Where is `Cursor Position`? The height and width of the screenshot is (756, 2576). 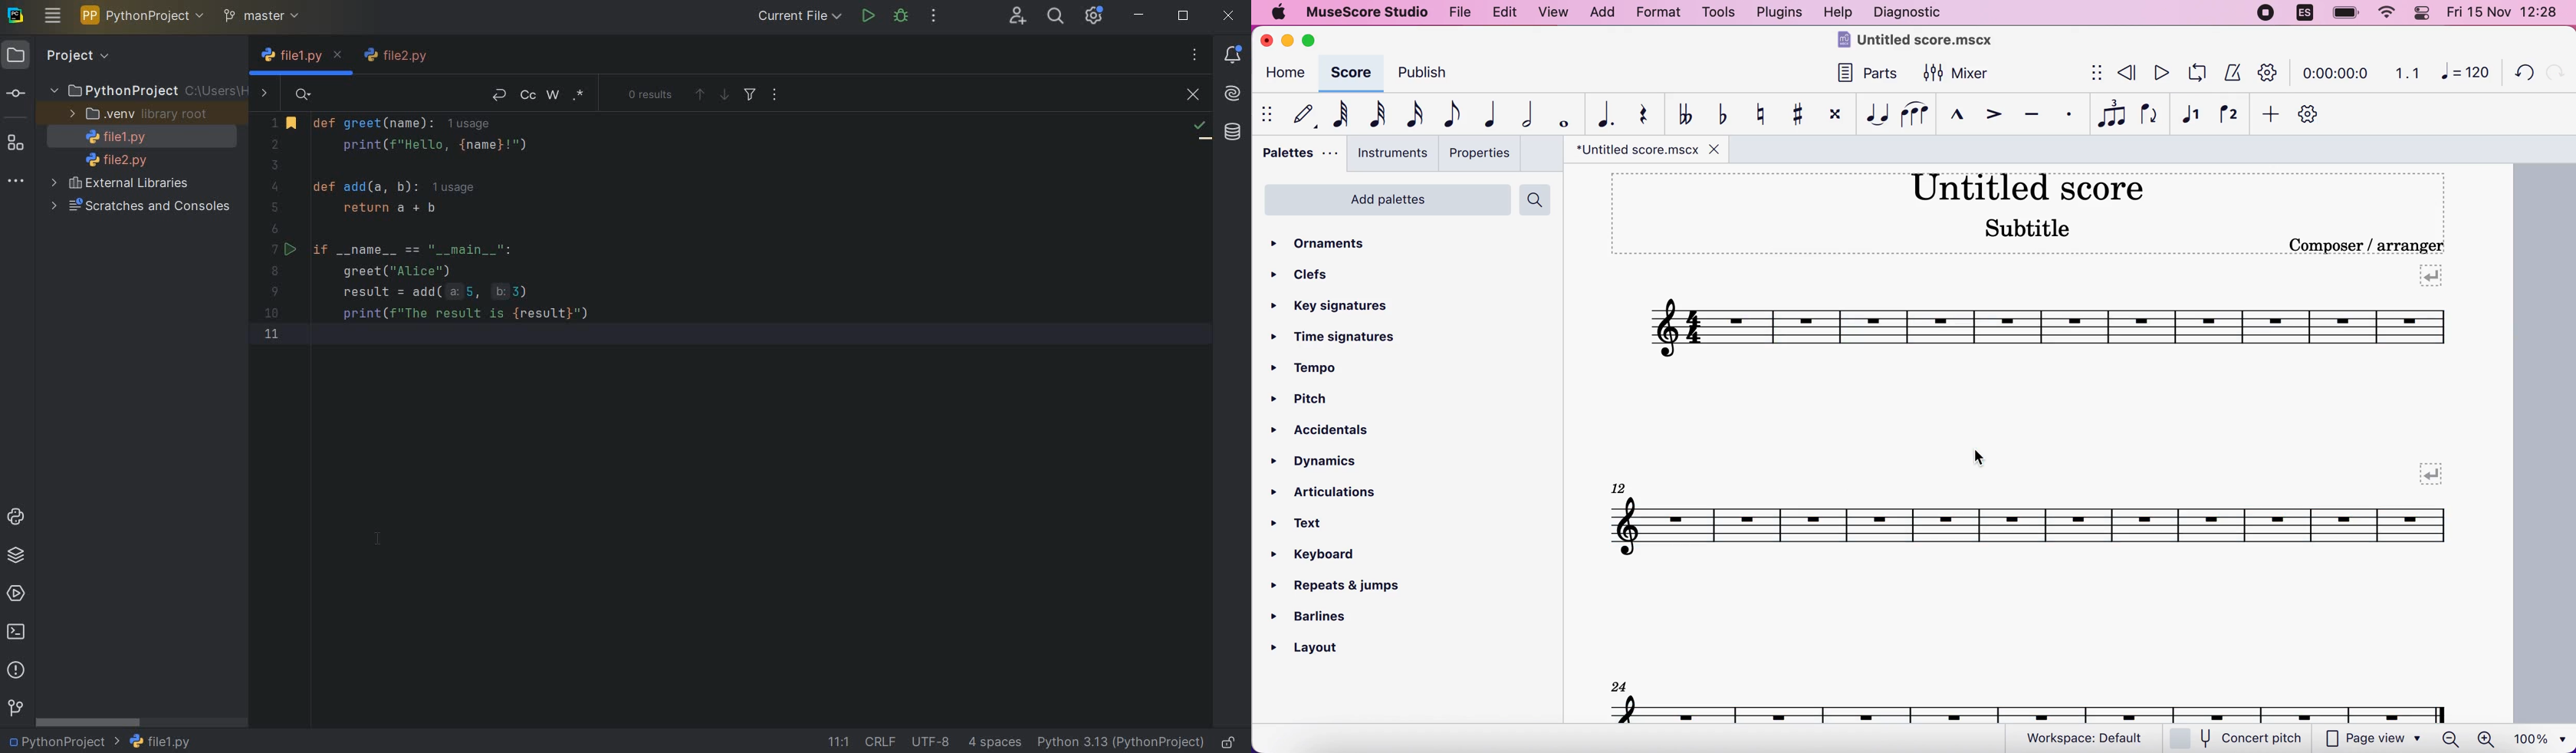 Cursor Position is located at coordinates (379, 538).